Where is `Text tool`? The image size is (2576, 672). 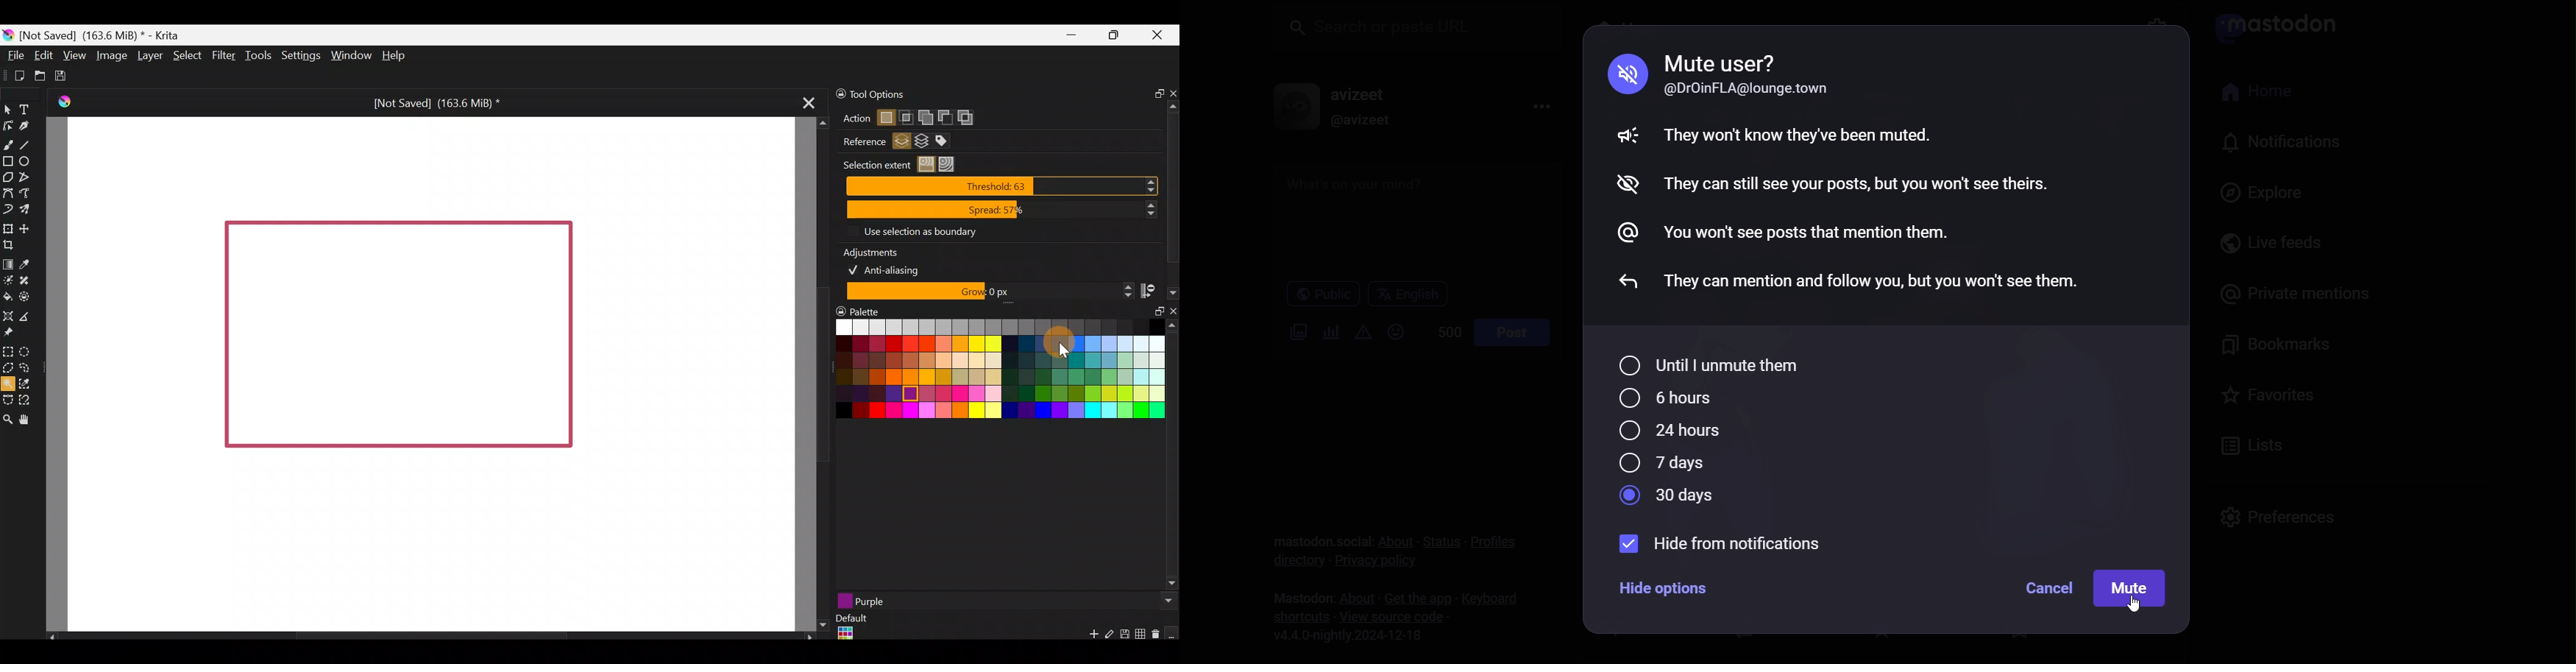 Text tool is located at coordinates (25, 108).